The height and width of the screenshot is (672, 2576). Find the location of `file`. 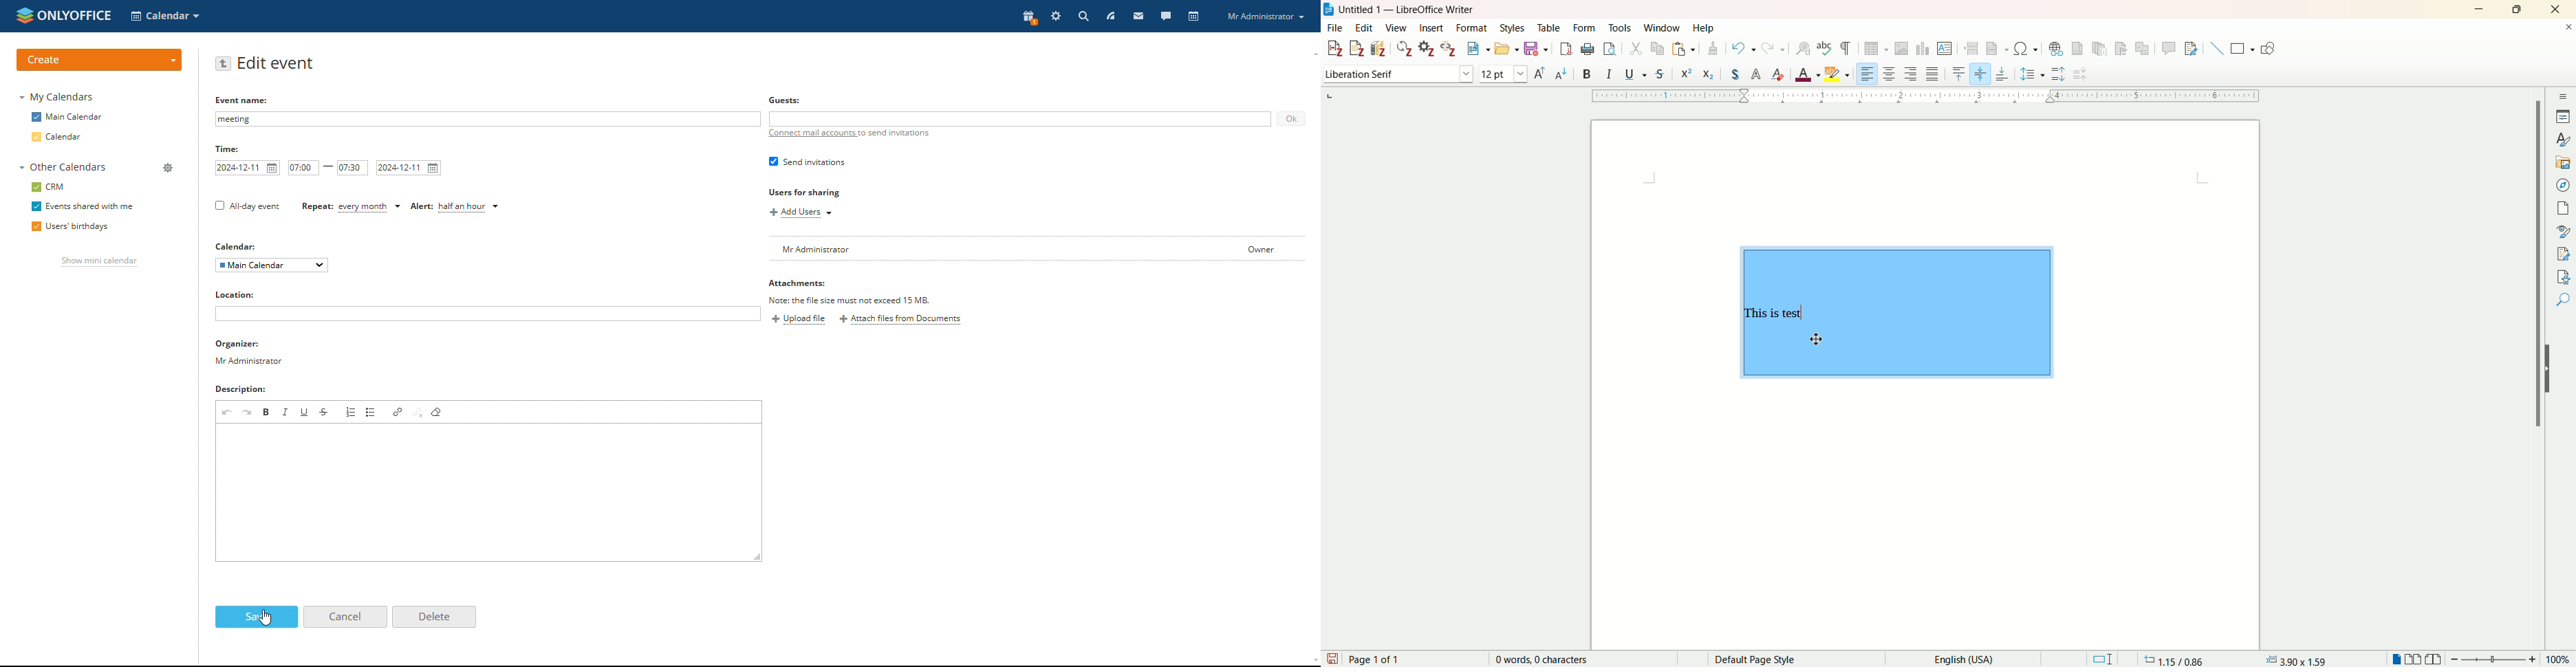

file is located at coordinates (1334, 27).